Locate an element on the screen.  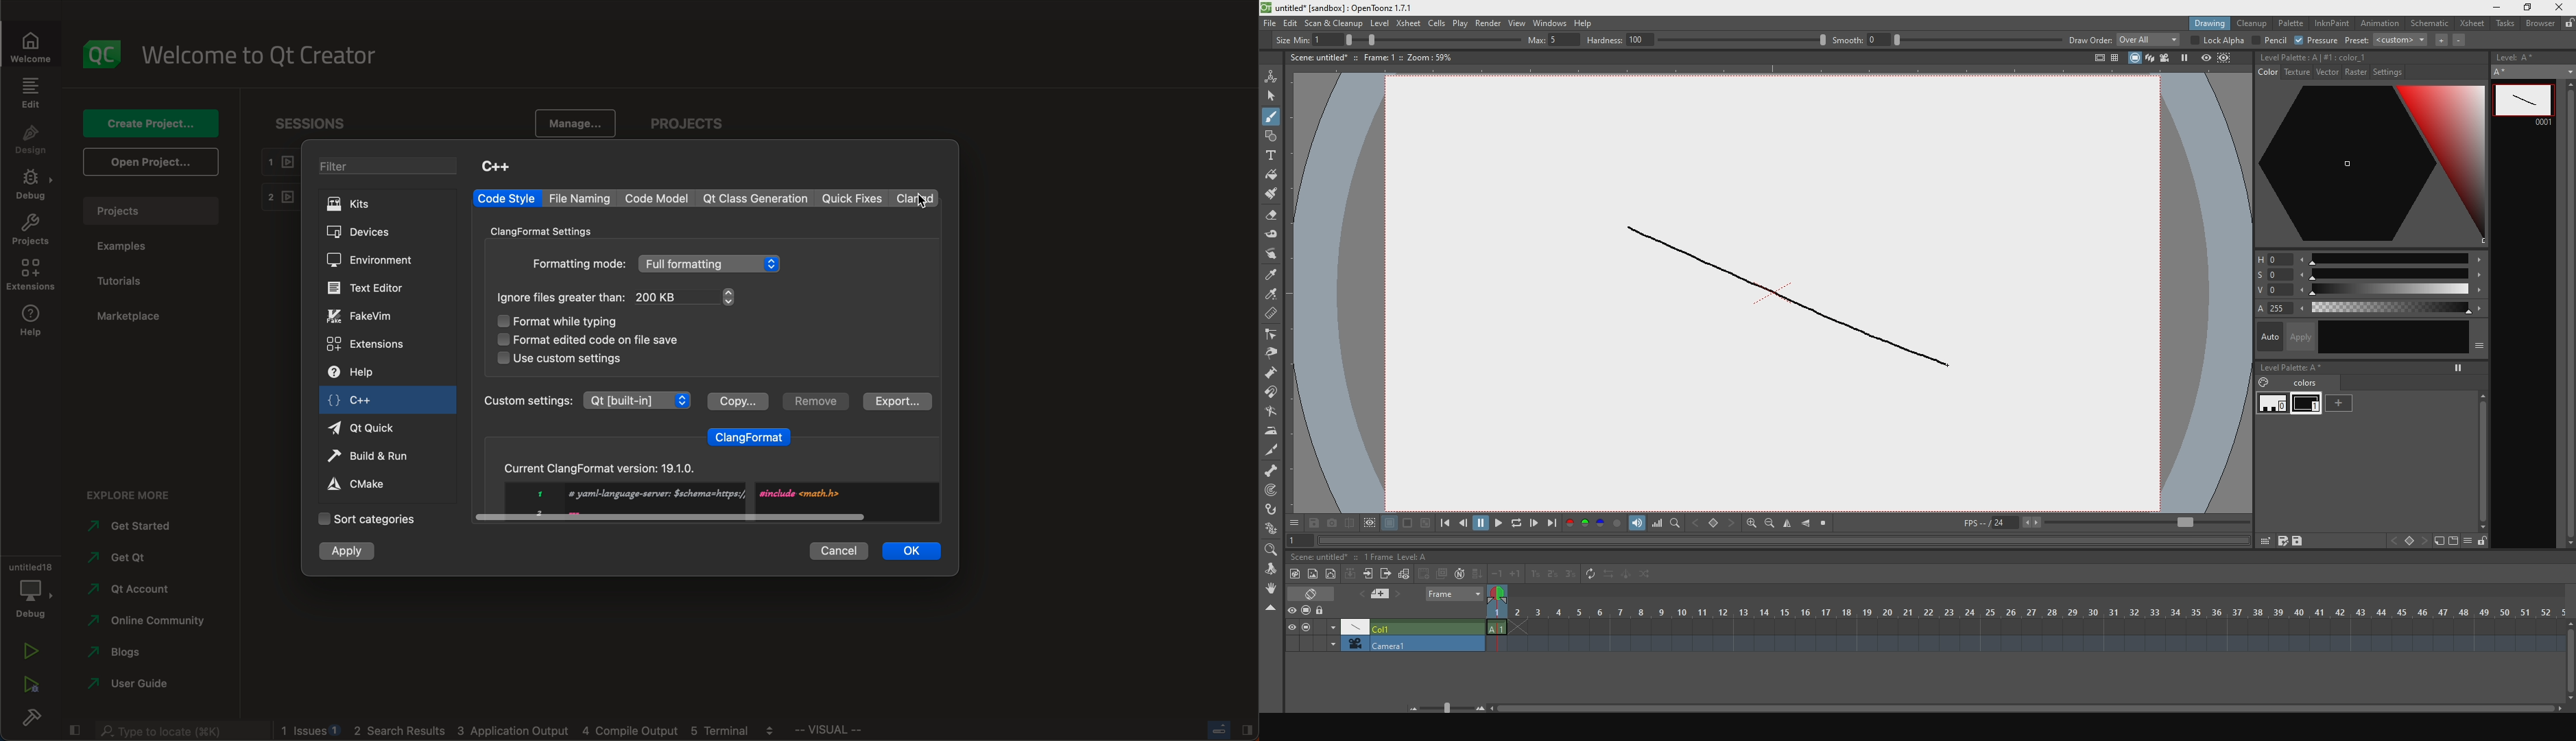
code model is located at coordinates (658, 197).